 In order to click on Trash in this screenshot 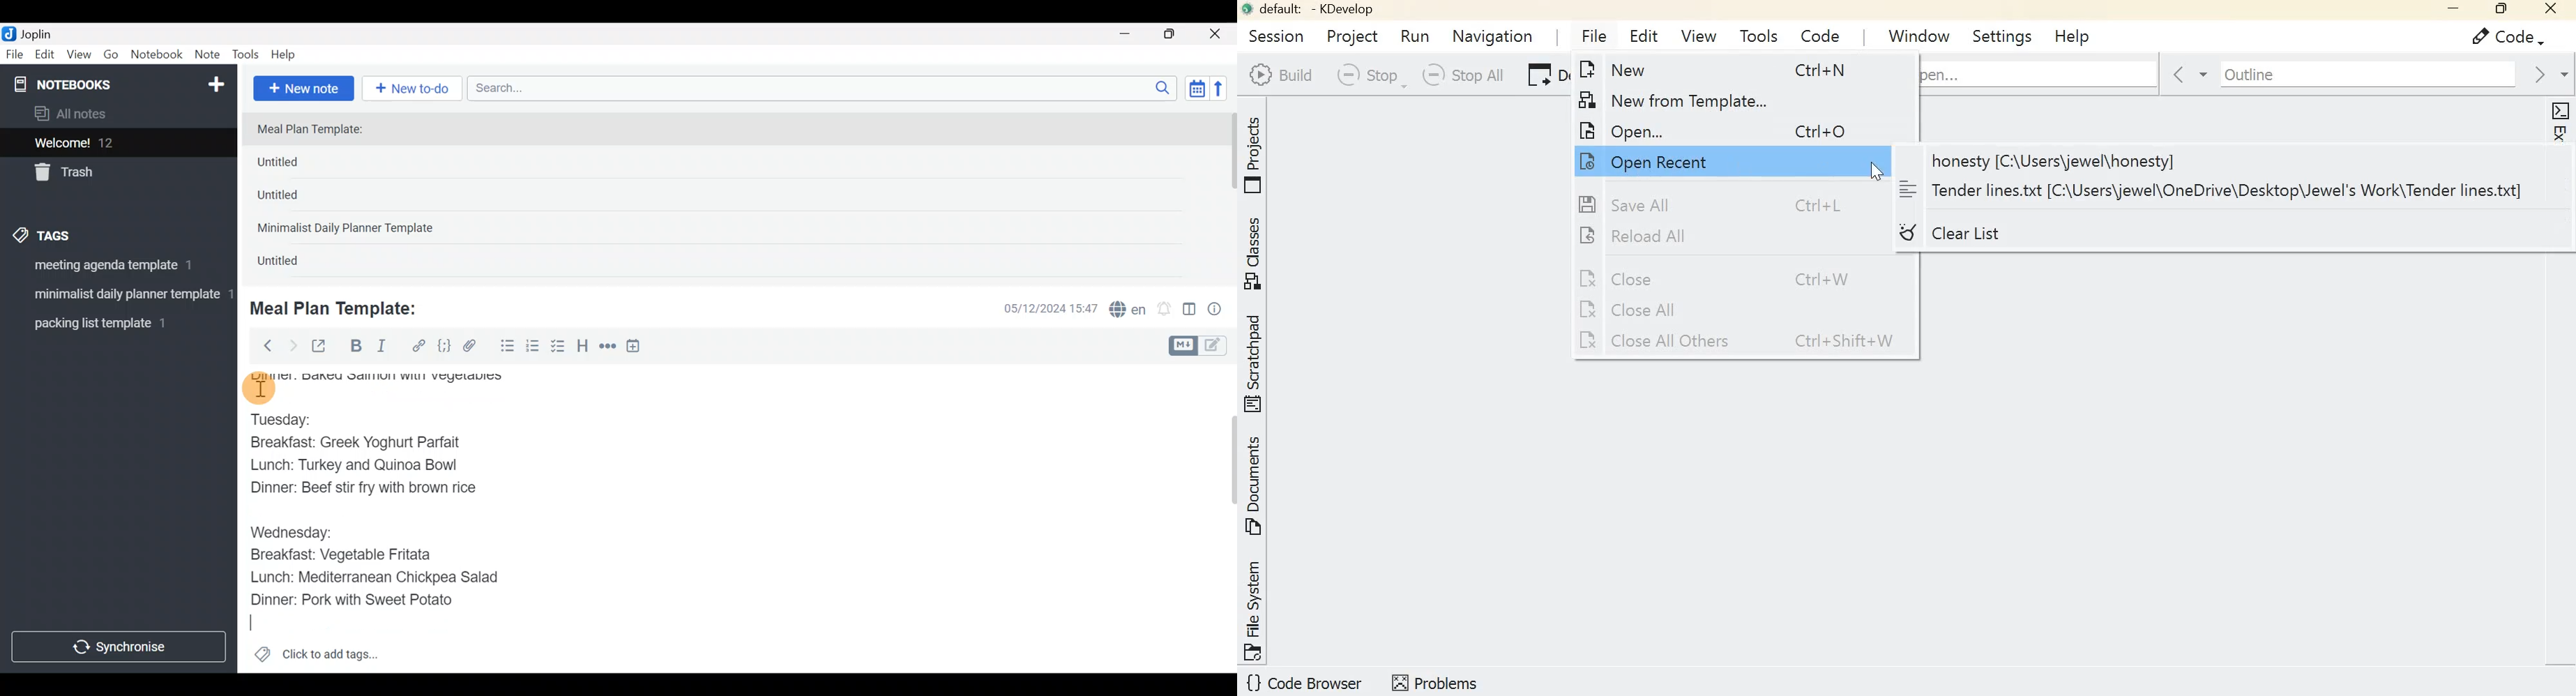, I will do `click(111, 173)`.